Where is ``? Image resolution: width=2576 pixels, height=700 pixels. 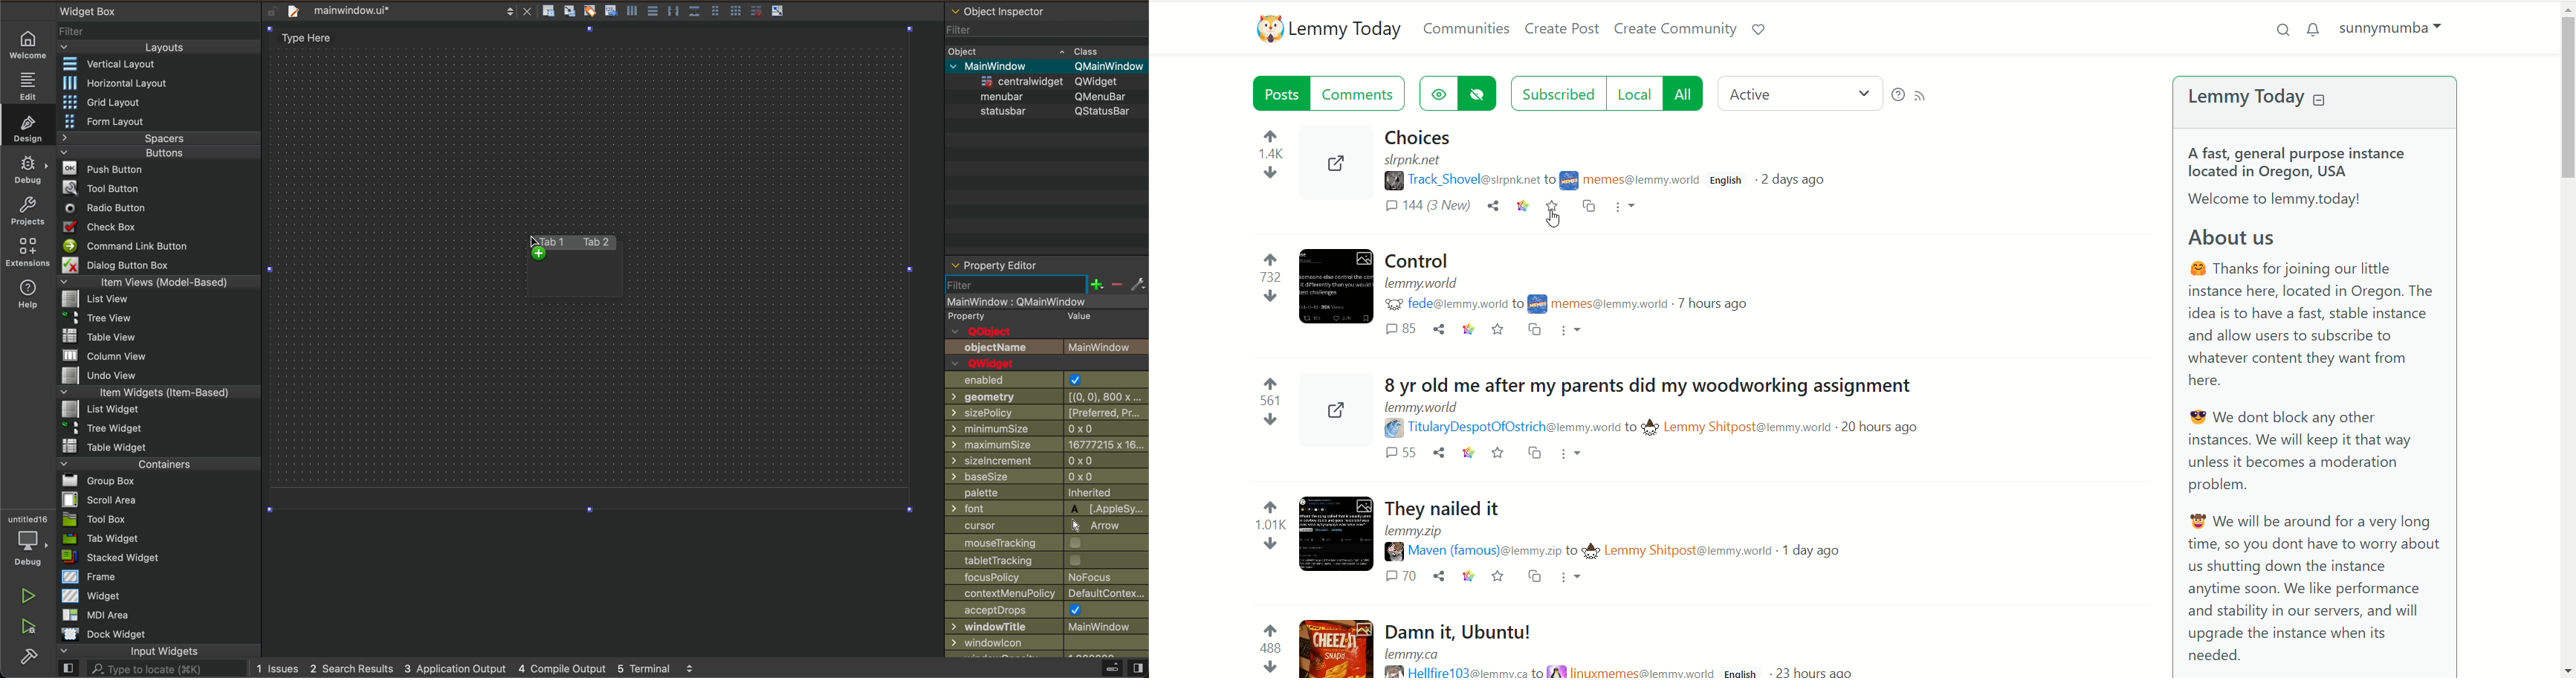
 is located at coordinates (1049, 543).